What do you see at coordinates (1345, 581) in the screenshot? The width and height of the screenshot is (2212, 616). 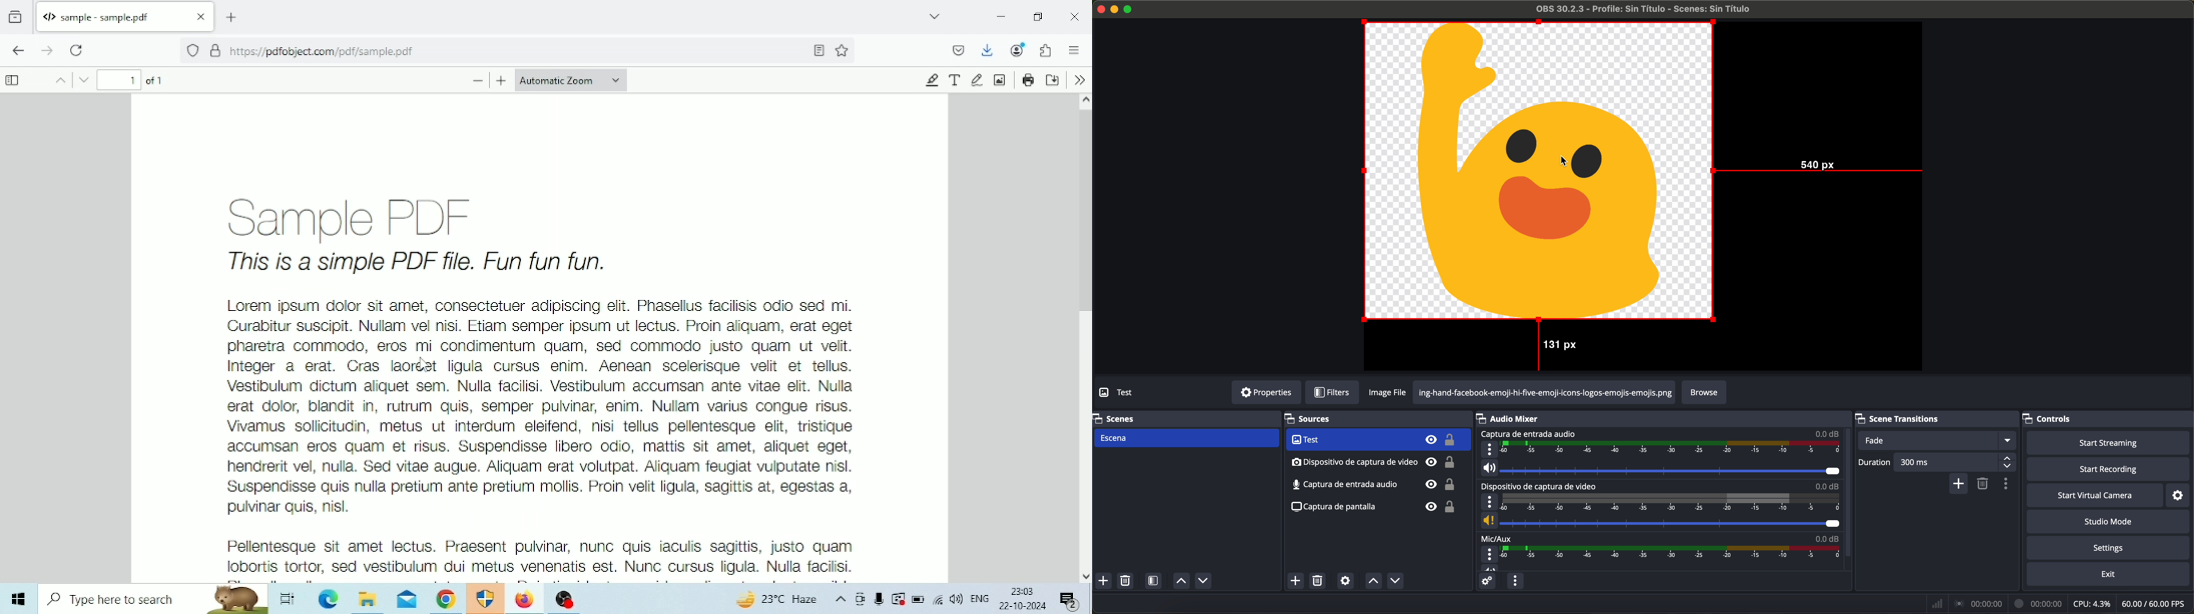 I see `open source properties` at bounding box center [1345, 581].